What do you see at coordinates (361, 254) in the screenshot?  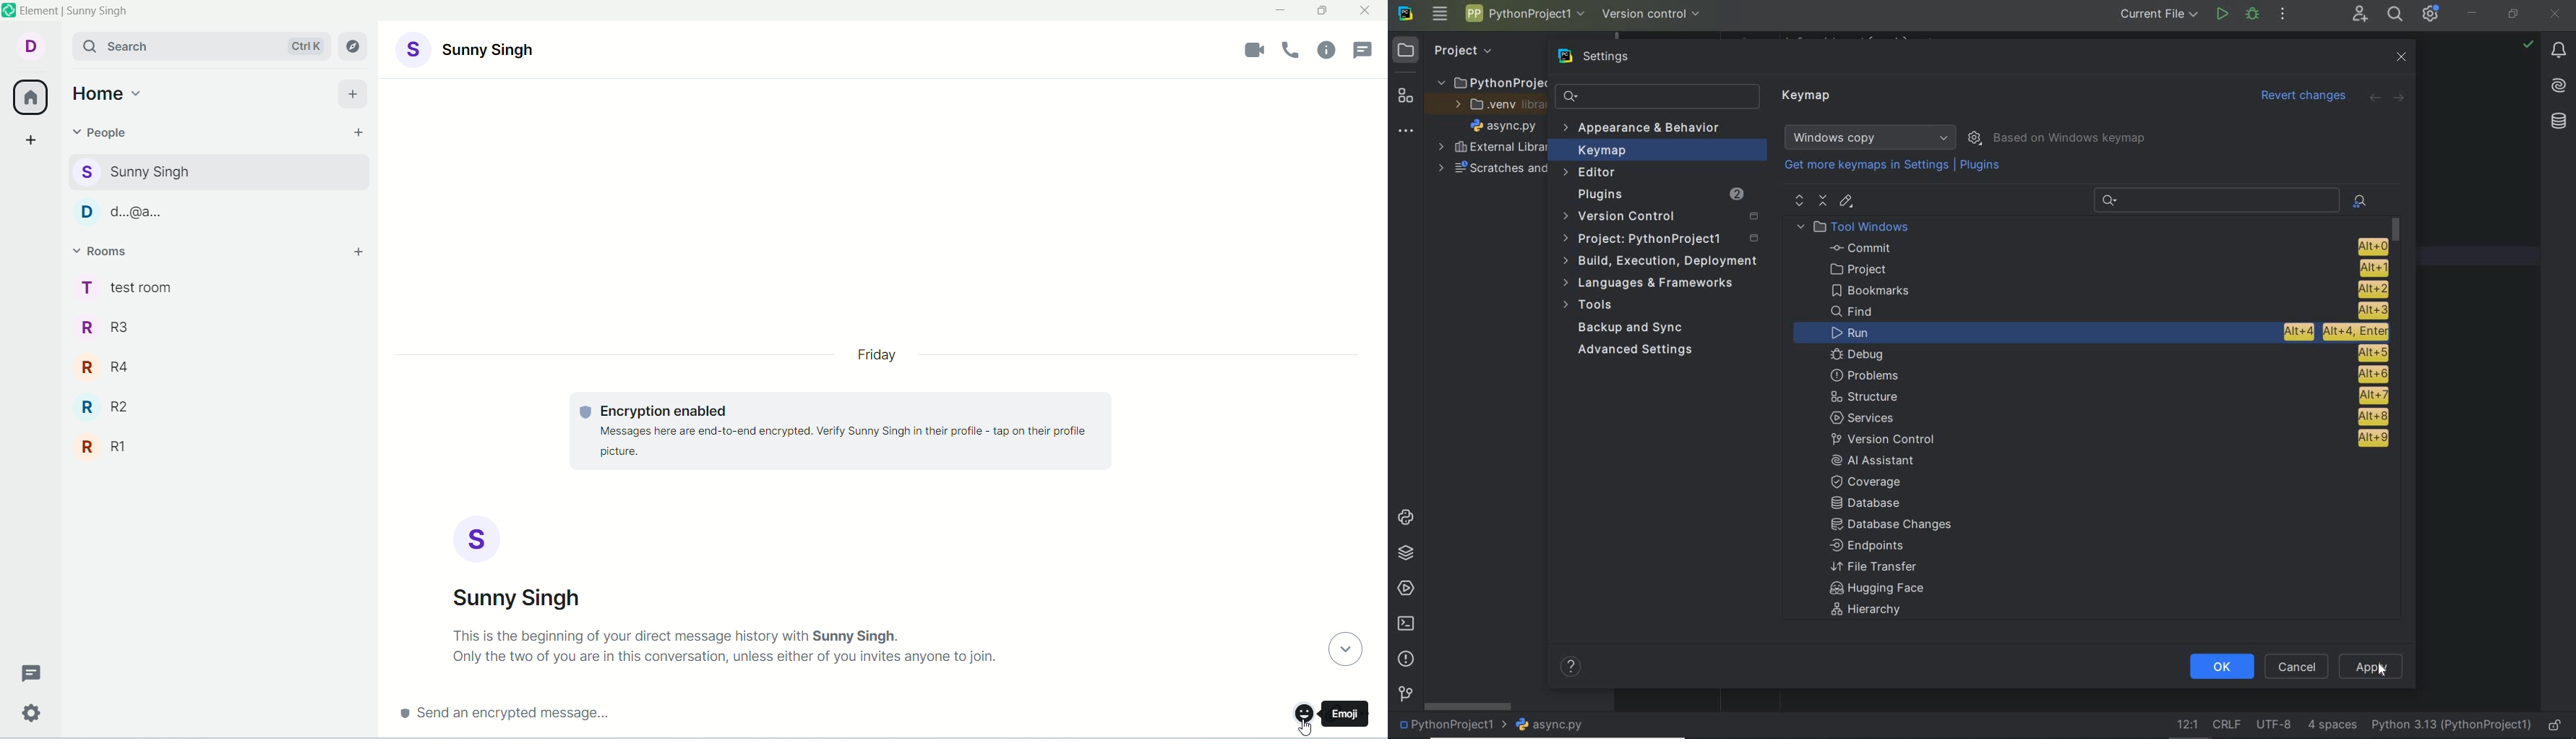 I see `add` at bounding box center [361, 254].